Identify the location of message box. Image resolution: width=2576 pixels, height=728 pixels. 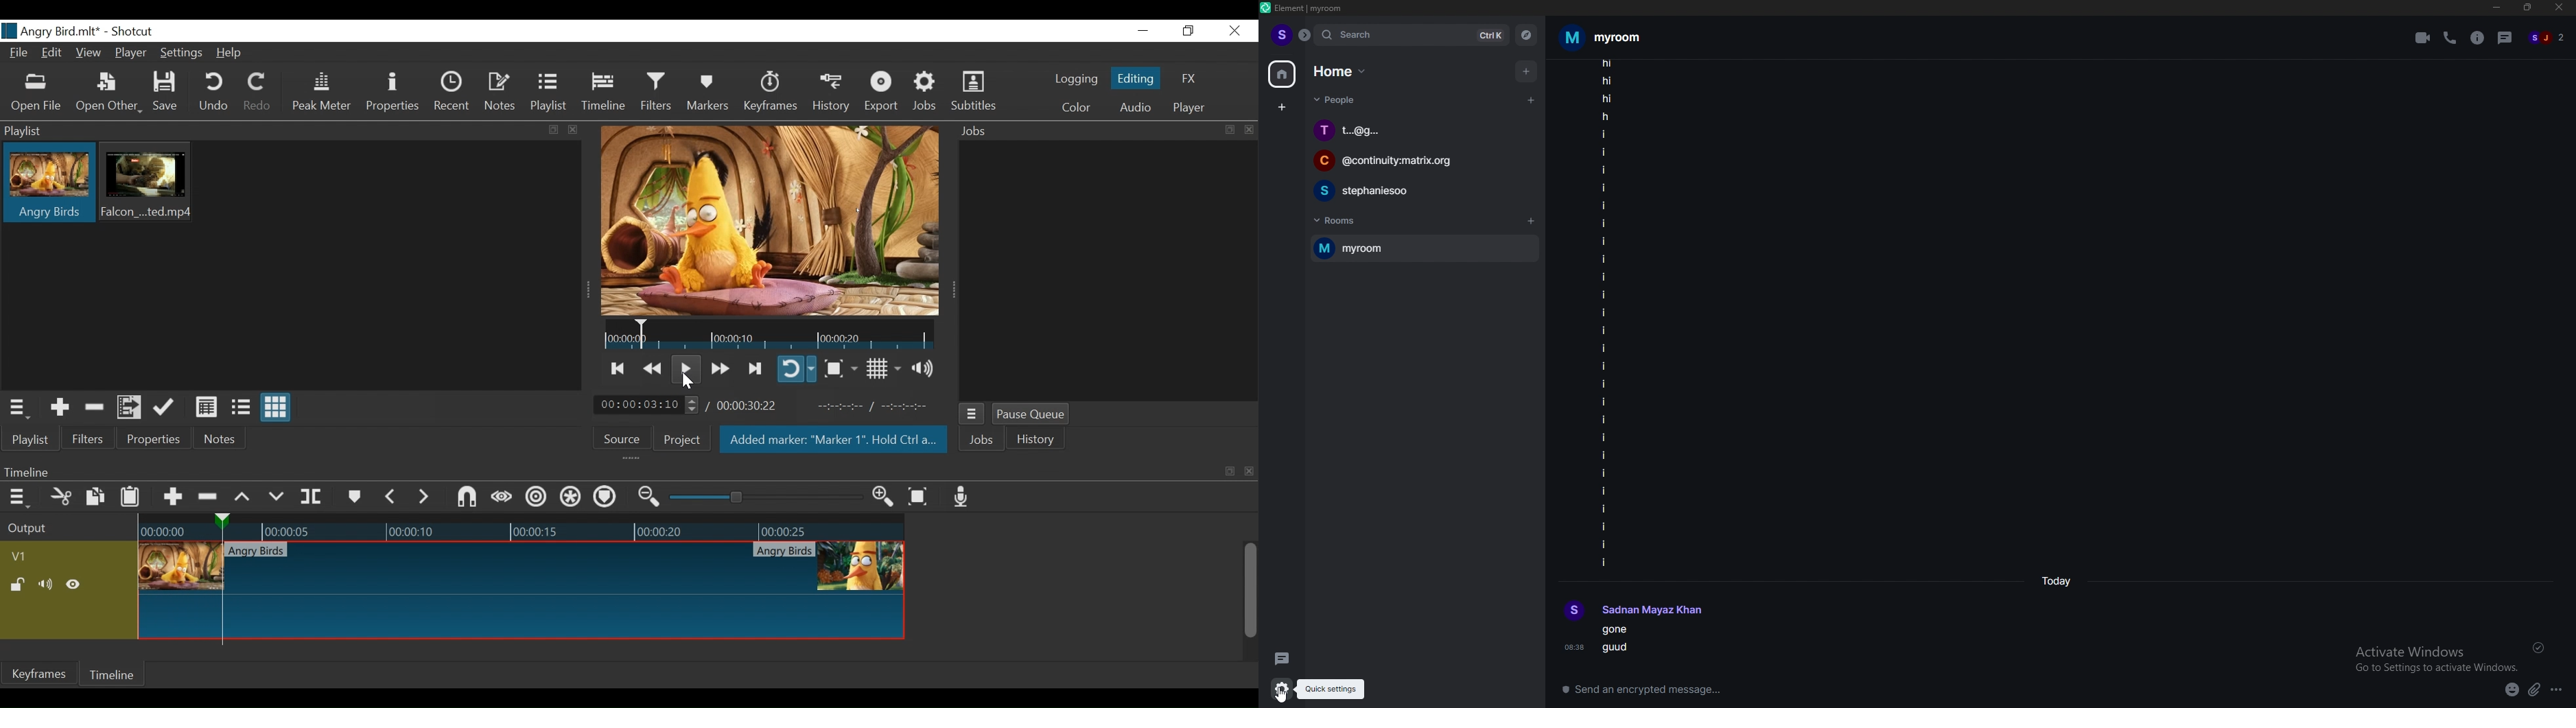
(2009, 694).